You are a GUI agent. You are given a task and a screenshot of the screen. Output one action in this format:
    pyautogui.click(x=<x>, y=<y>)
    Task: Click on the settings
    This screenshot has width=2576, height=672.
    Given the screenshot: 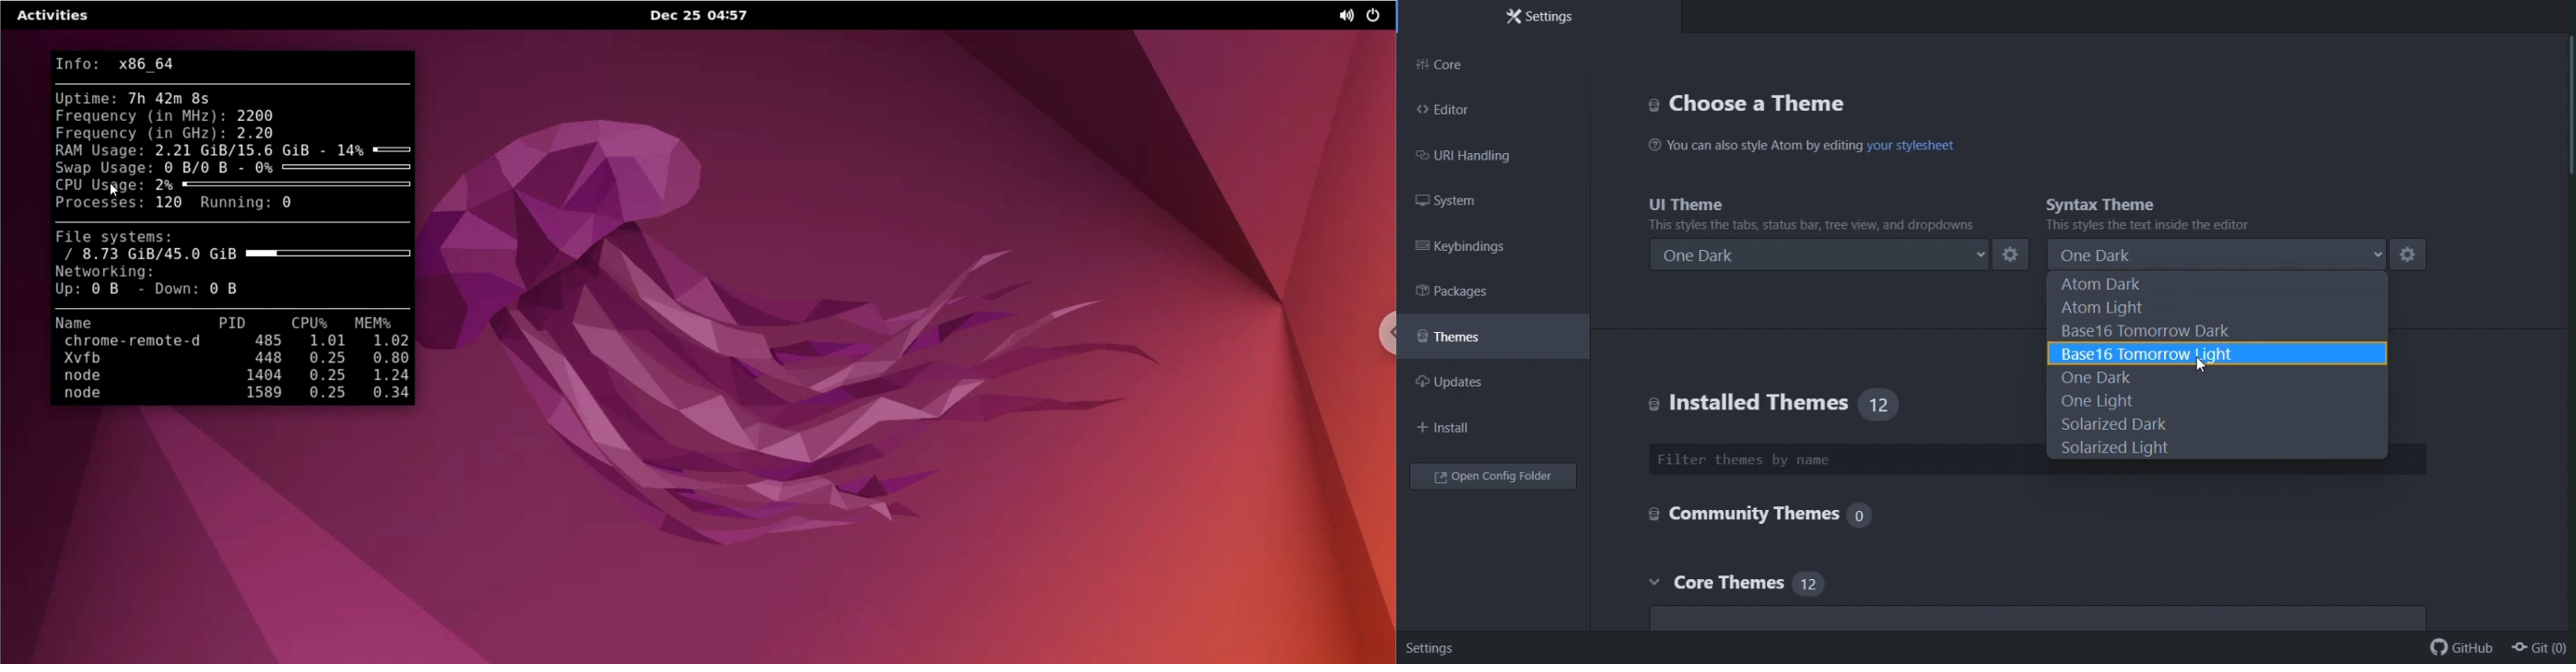 What is the action you would take?
    pyautogui.click(x=2012, y=258)
    